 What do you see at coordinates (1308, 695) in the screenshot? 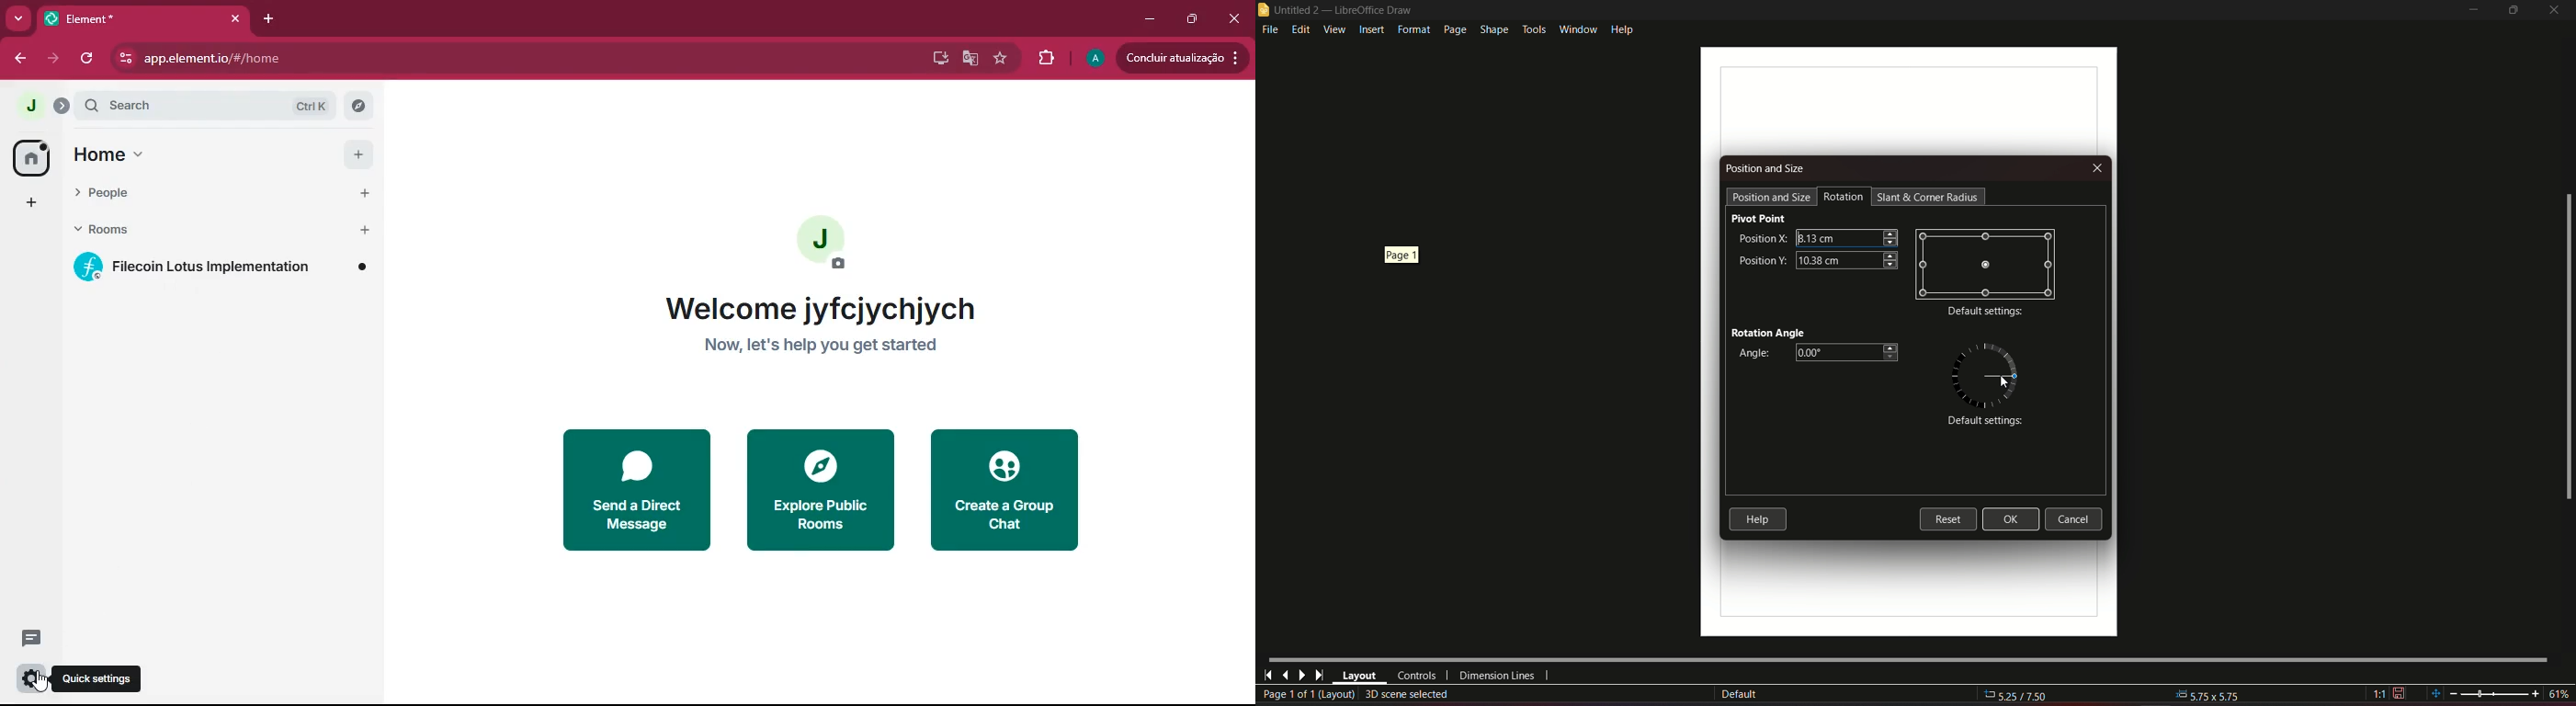
I see `page 1 of 1 (layout)` at bounding box center [1308, 695].